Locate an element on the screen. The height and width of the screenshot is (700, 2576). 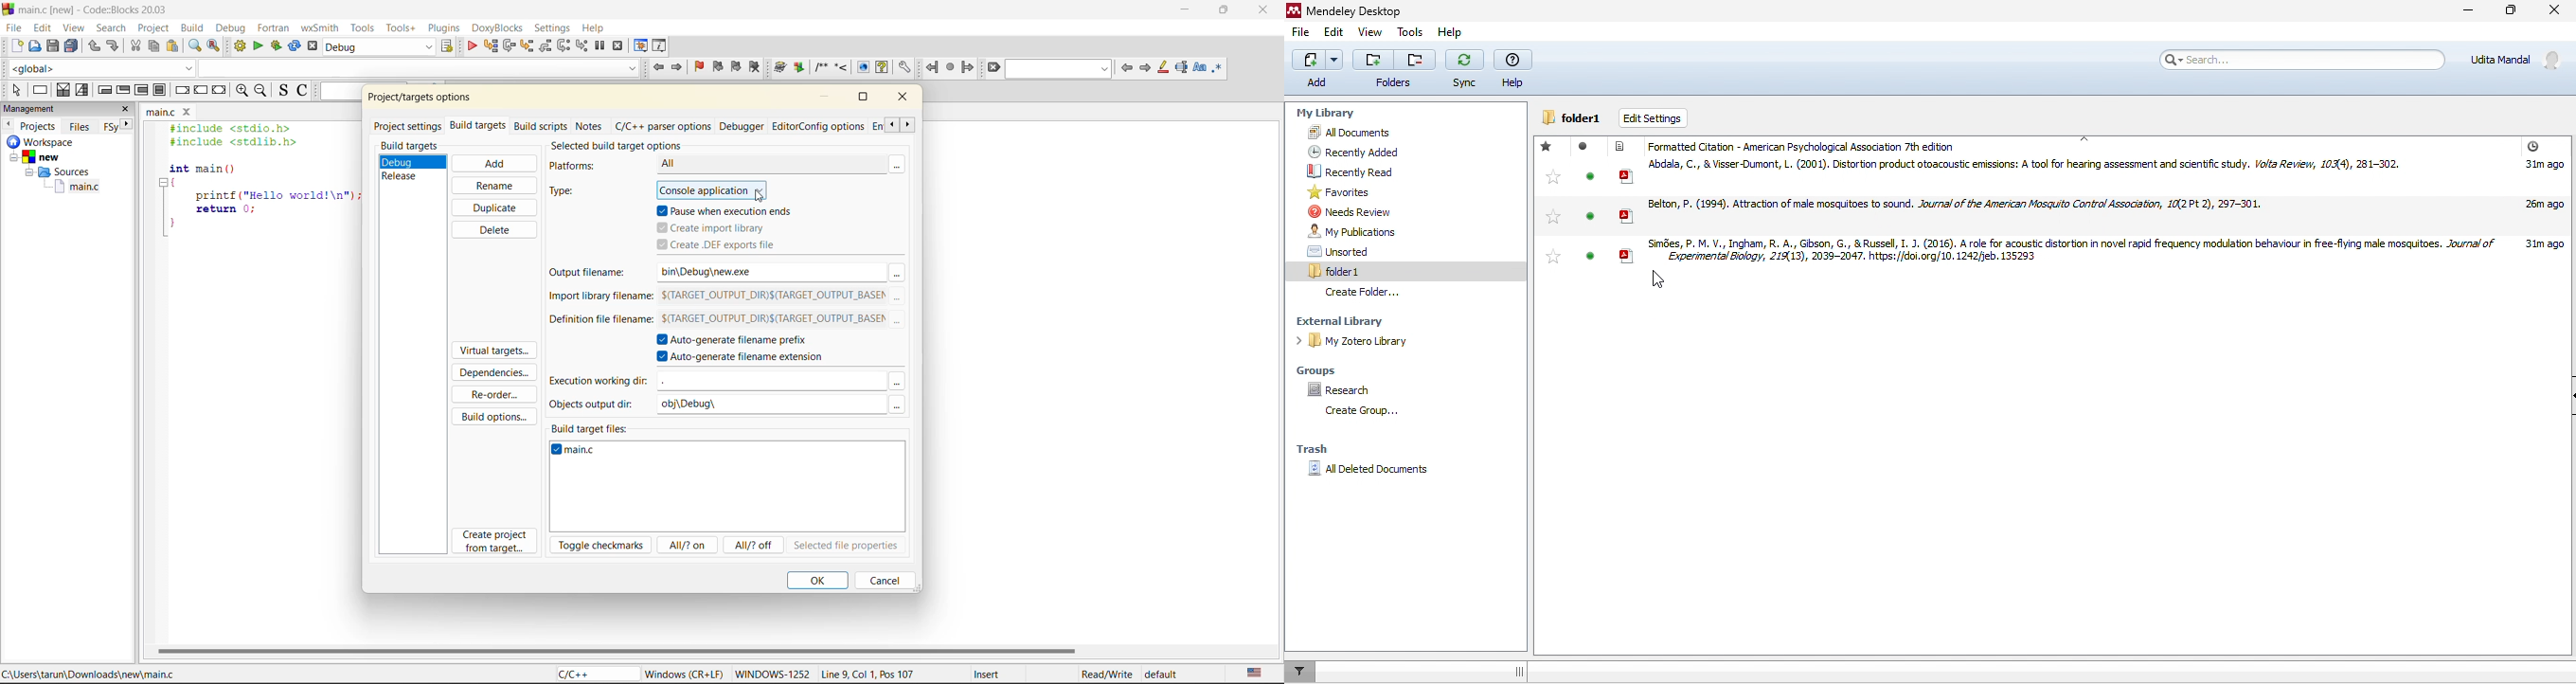
research articles is located at coordinates (2090, 253).